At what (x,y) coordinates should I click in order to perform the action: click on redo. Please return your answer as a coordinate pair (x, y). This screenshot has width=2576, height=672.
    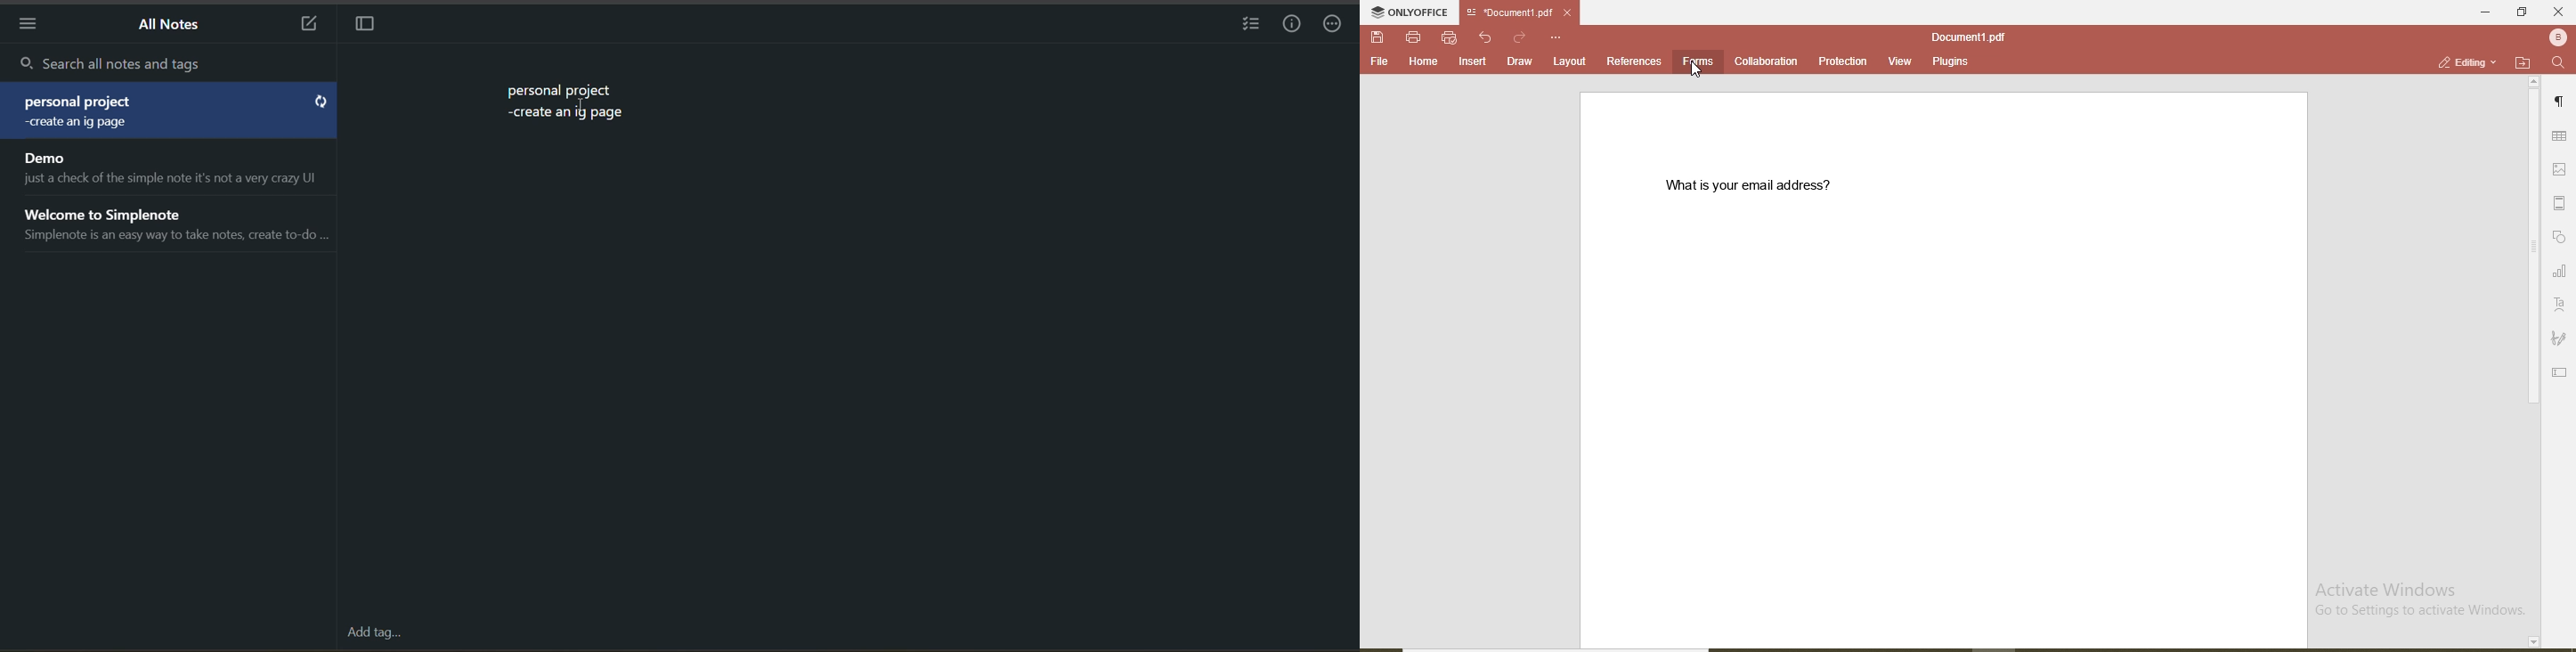
    Looking at the image, I should click on (1521, 37).